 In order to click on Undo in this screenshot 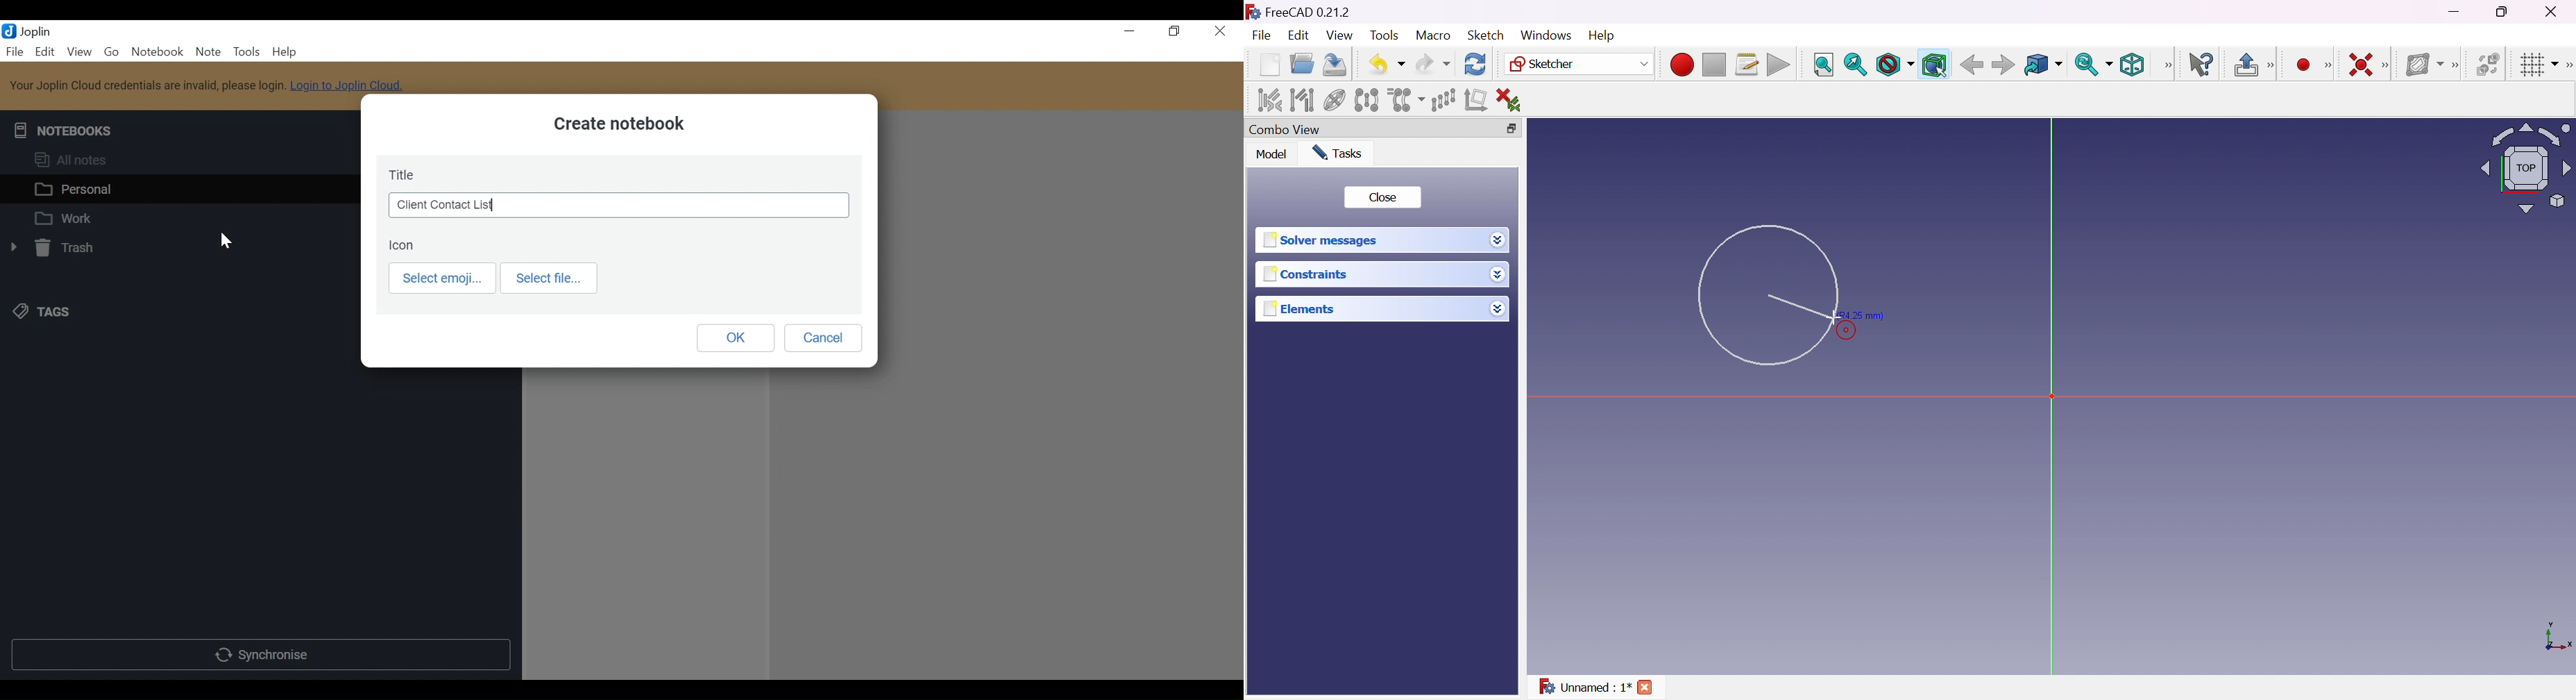, I will do `click(1387, 65)`.